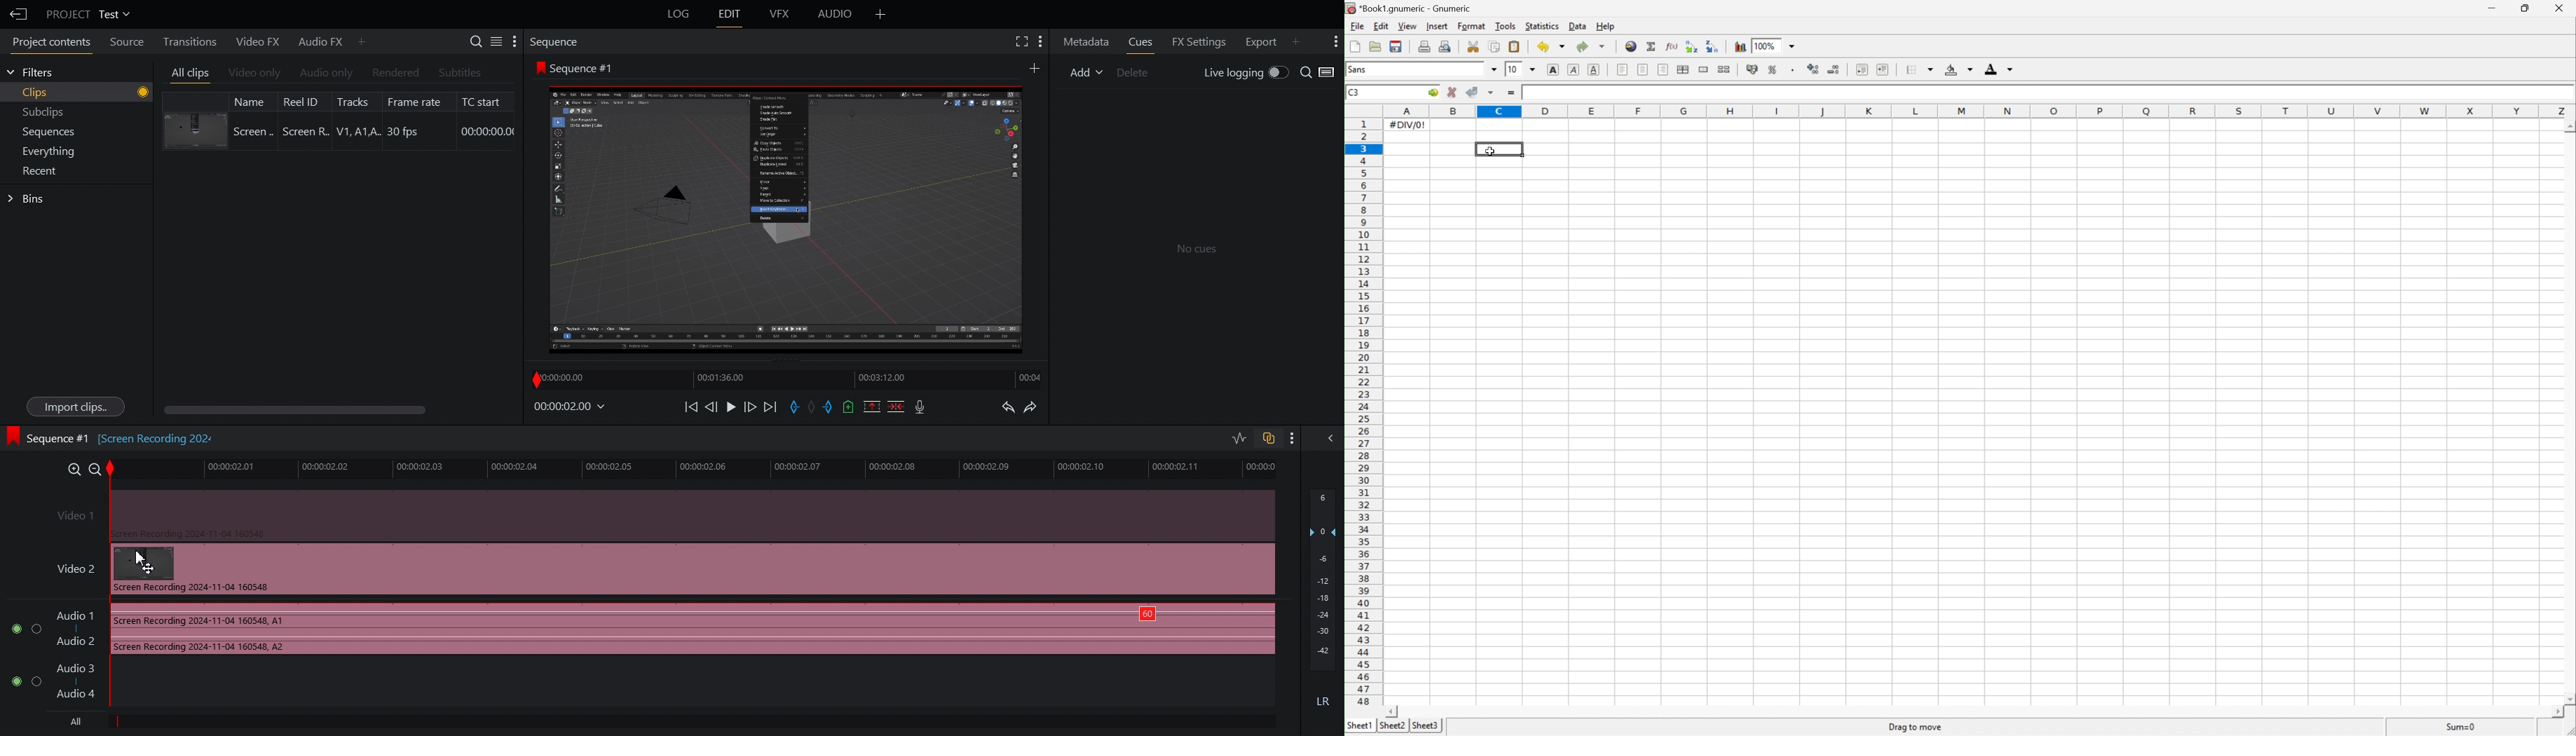  What do you see at coordinates (2458, 725) in the screenshot?
I see `Sum=#DIV/0!` at bounding box center [2458, 725].